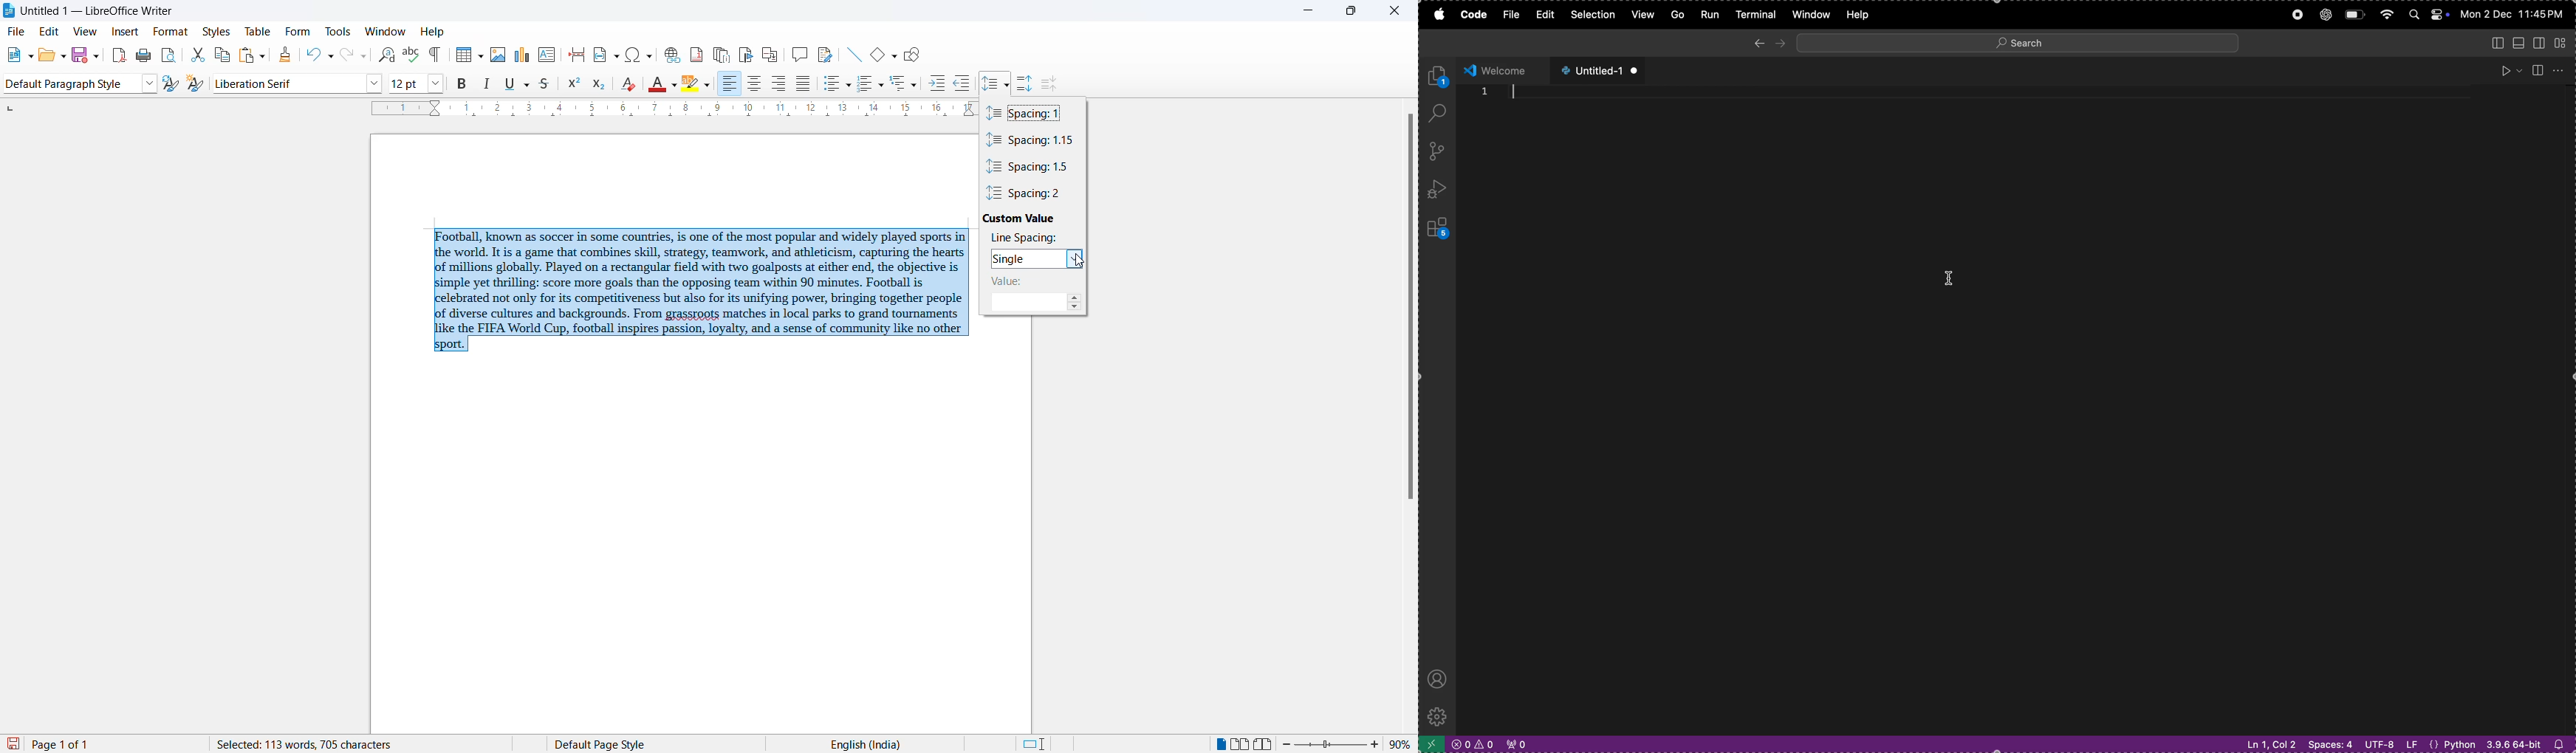 Image resolution: width=2576 pixels, height=756 pixels. What do you see at coordinates (1379, 744) in the screenshot?
I see `increase zoom` at bounding box center [1379, 744].